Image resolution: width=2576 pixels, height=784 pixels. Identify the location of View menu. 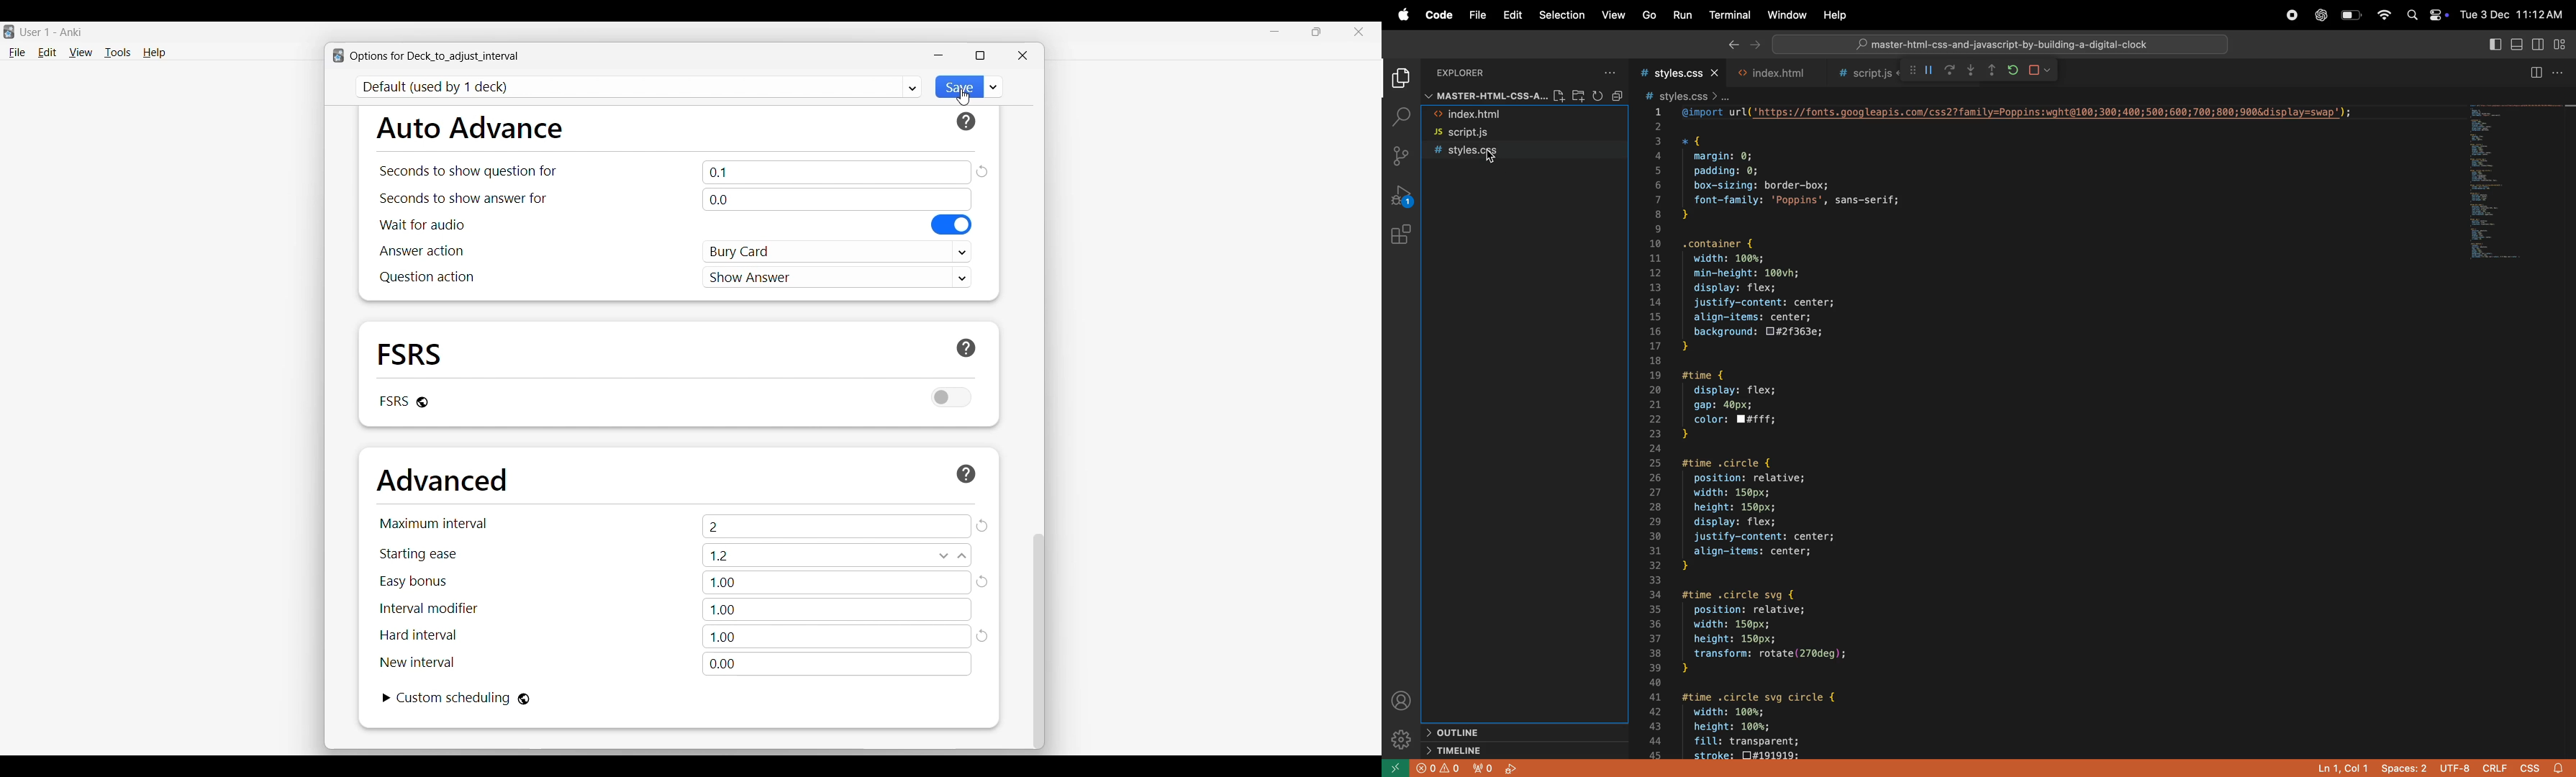
(81, 53).